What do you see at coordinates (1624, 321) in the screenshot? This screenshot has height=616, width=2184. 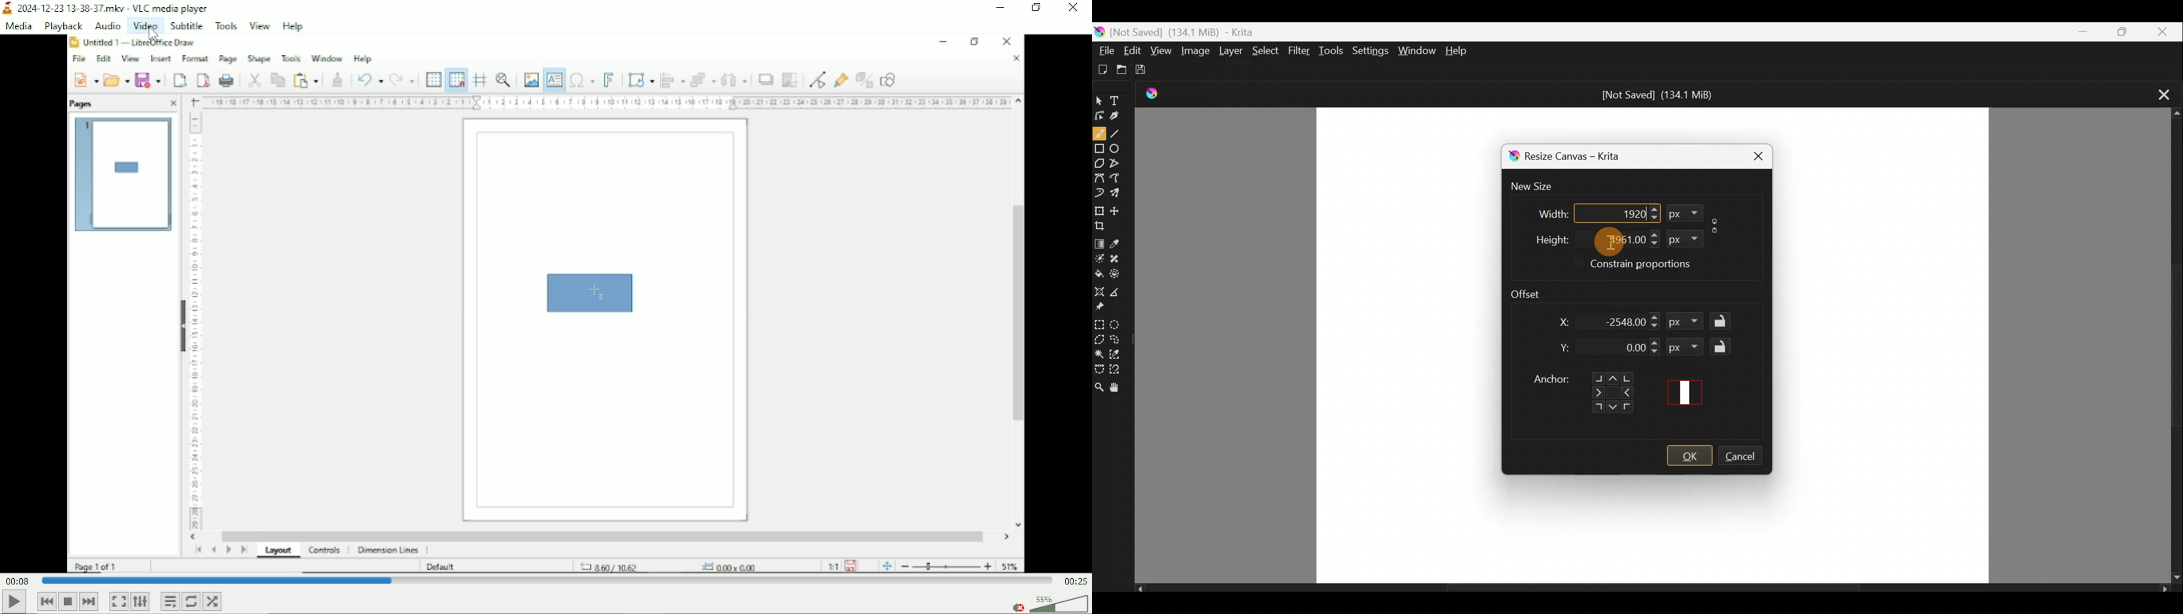 I see `-2548.00` at bounding box center [1624, 321].